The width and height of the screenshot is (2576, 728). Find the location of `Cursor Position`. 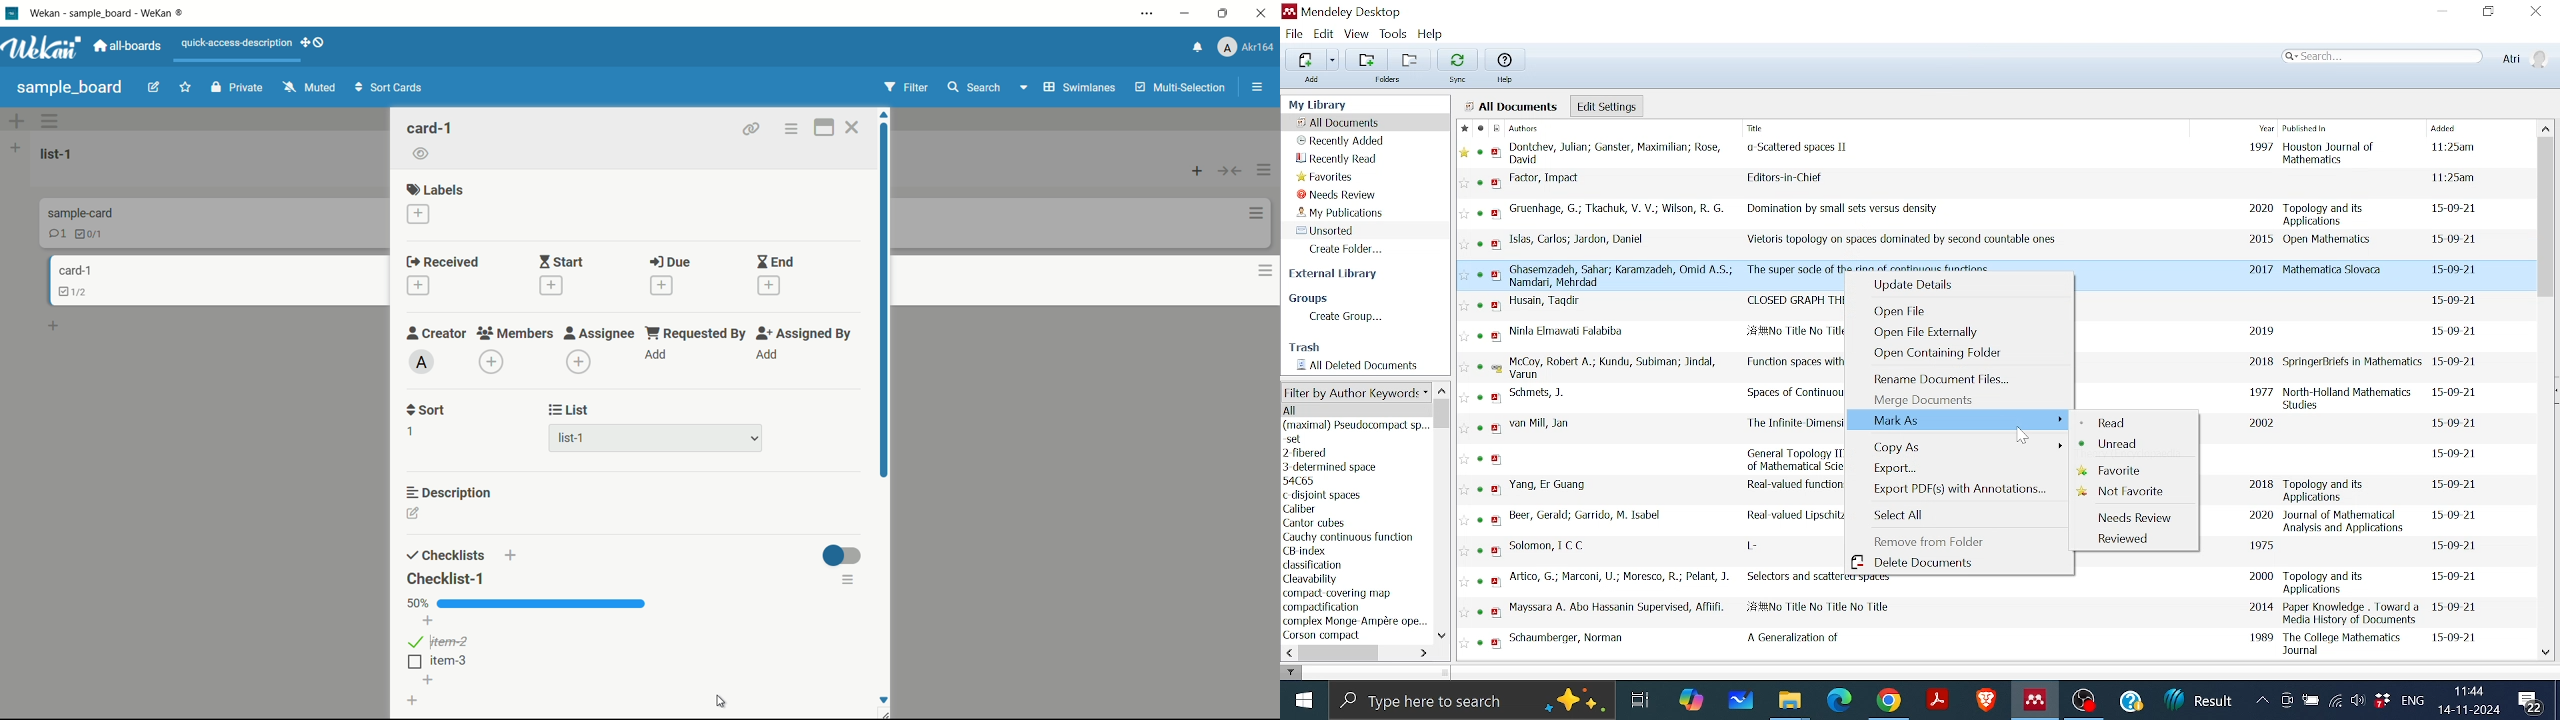

Cursor Position is located at coordinates (2024, 437).